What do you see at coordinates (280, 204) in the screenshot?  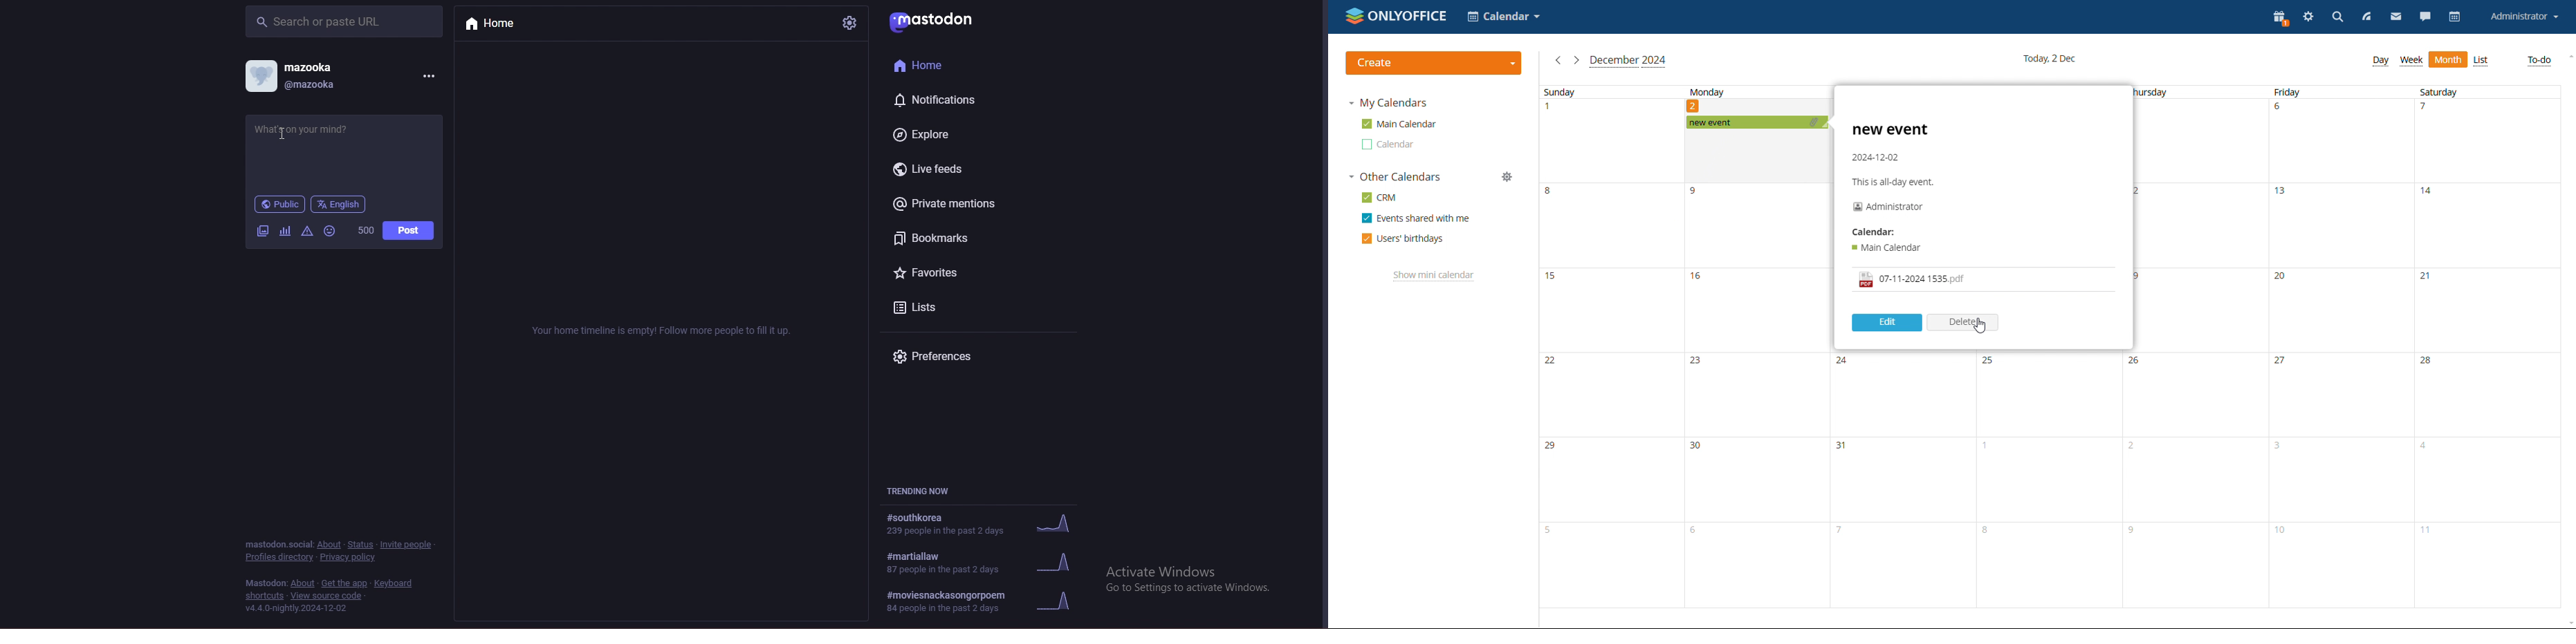 I see `public` at bounding box center [280, 204].